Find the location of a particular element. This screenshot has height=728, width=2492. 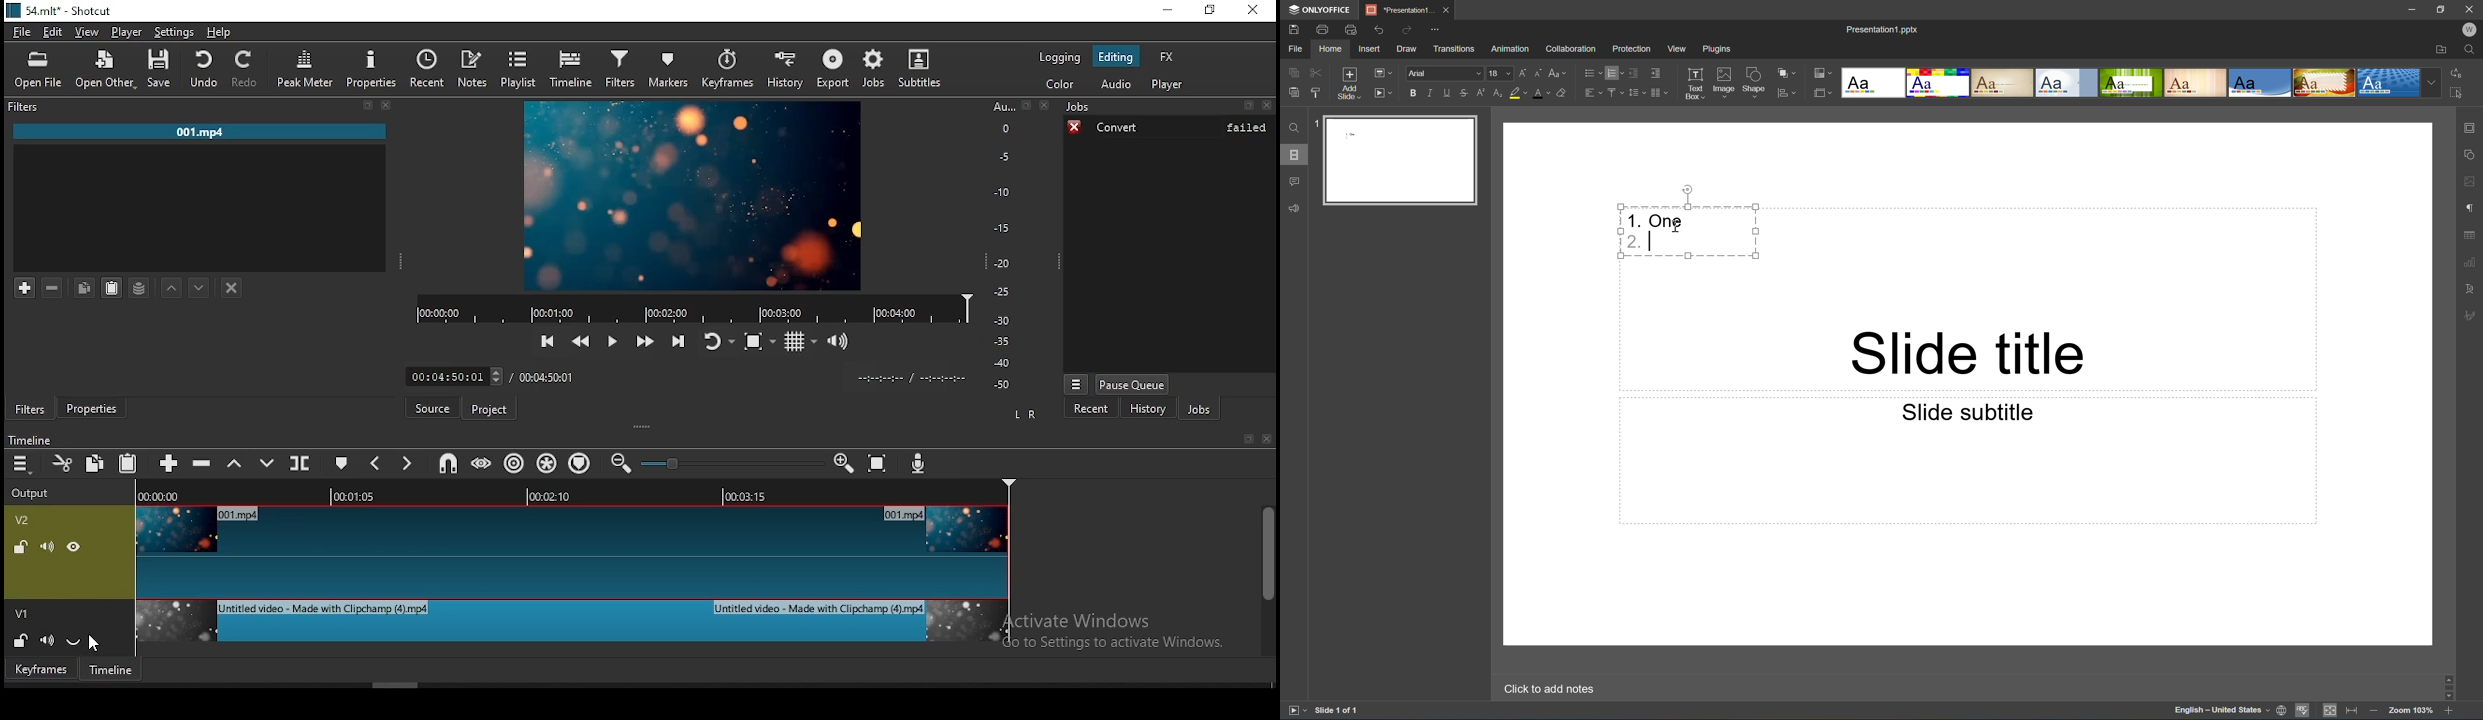

Slides is located at coordinates (1292, 155).